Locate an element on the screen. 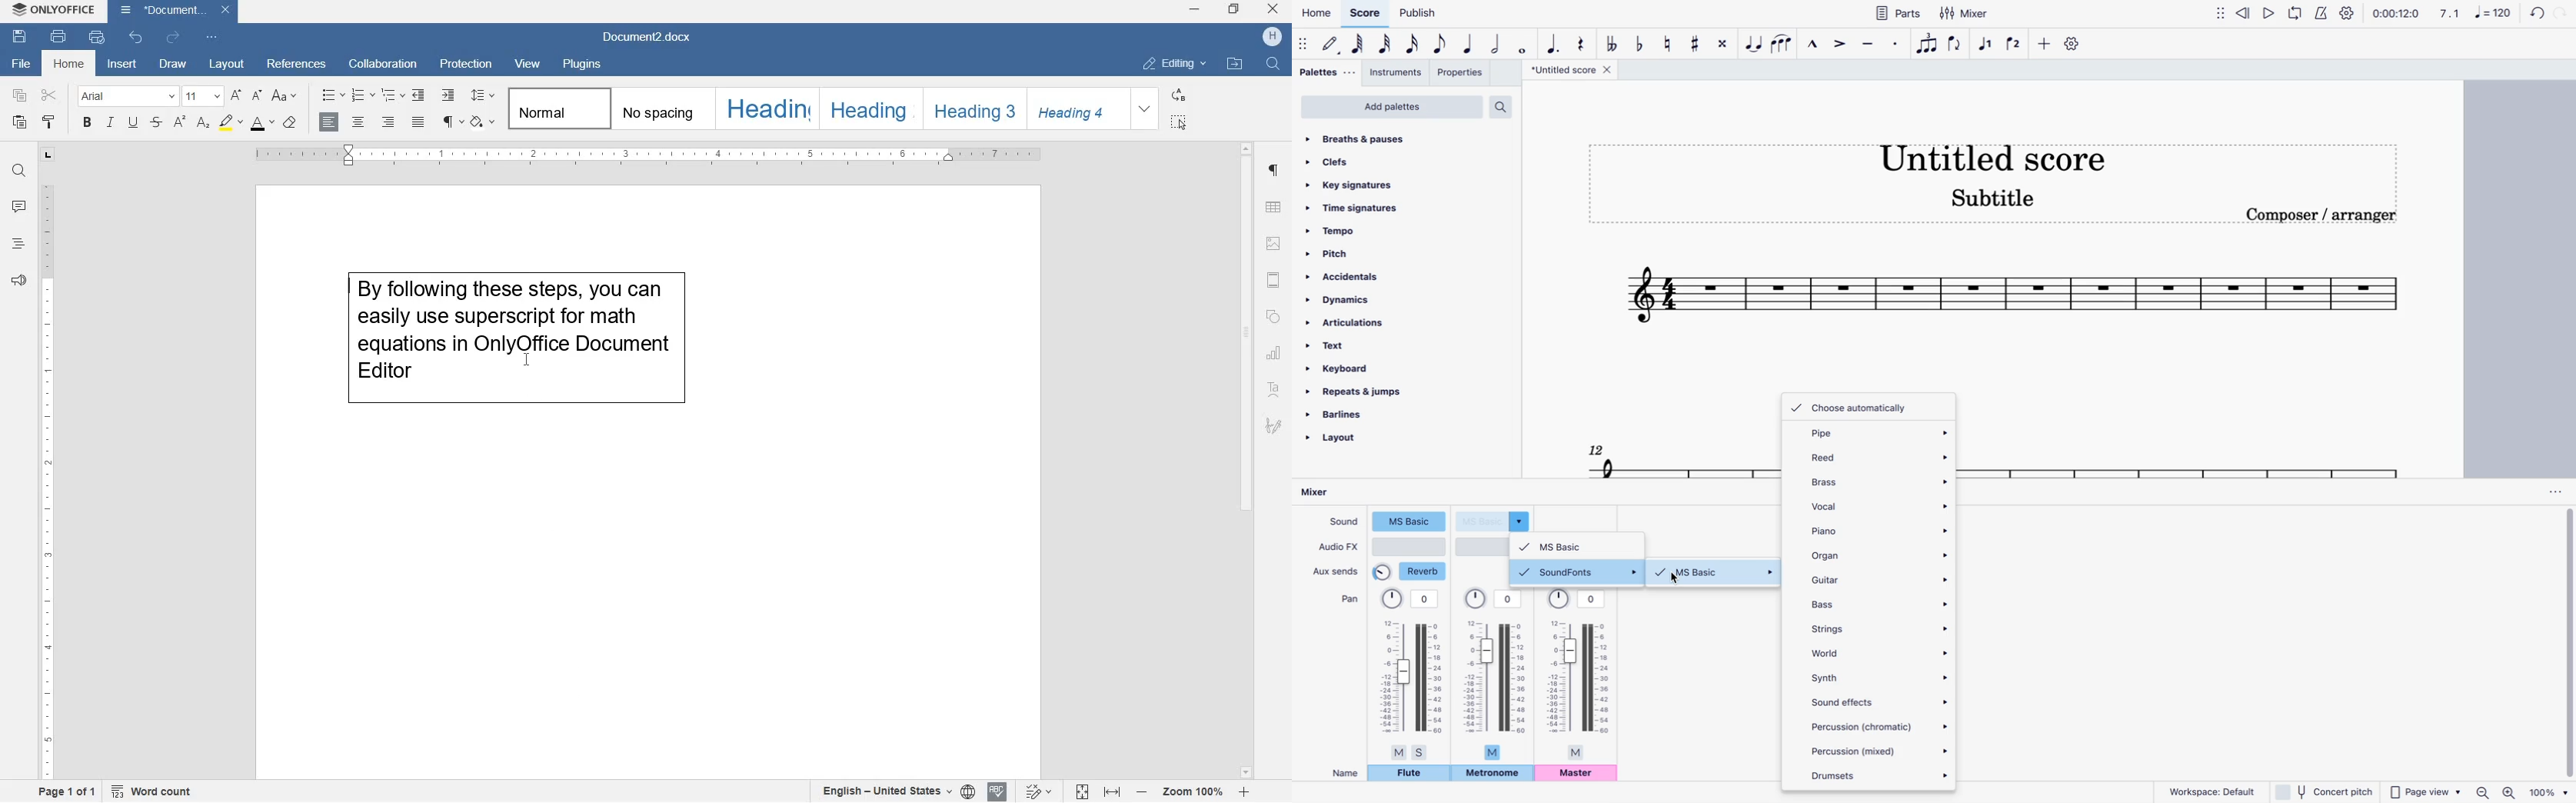 The height and width of the screenshot is (812, 2576). cursor is located at coordinates (528, 360).